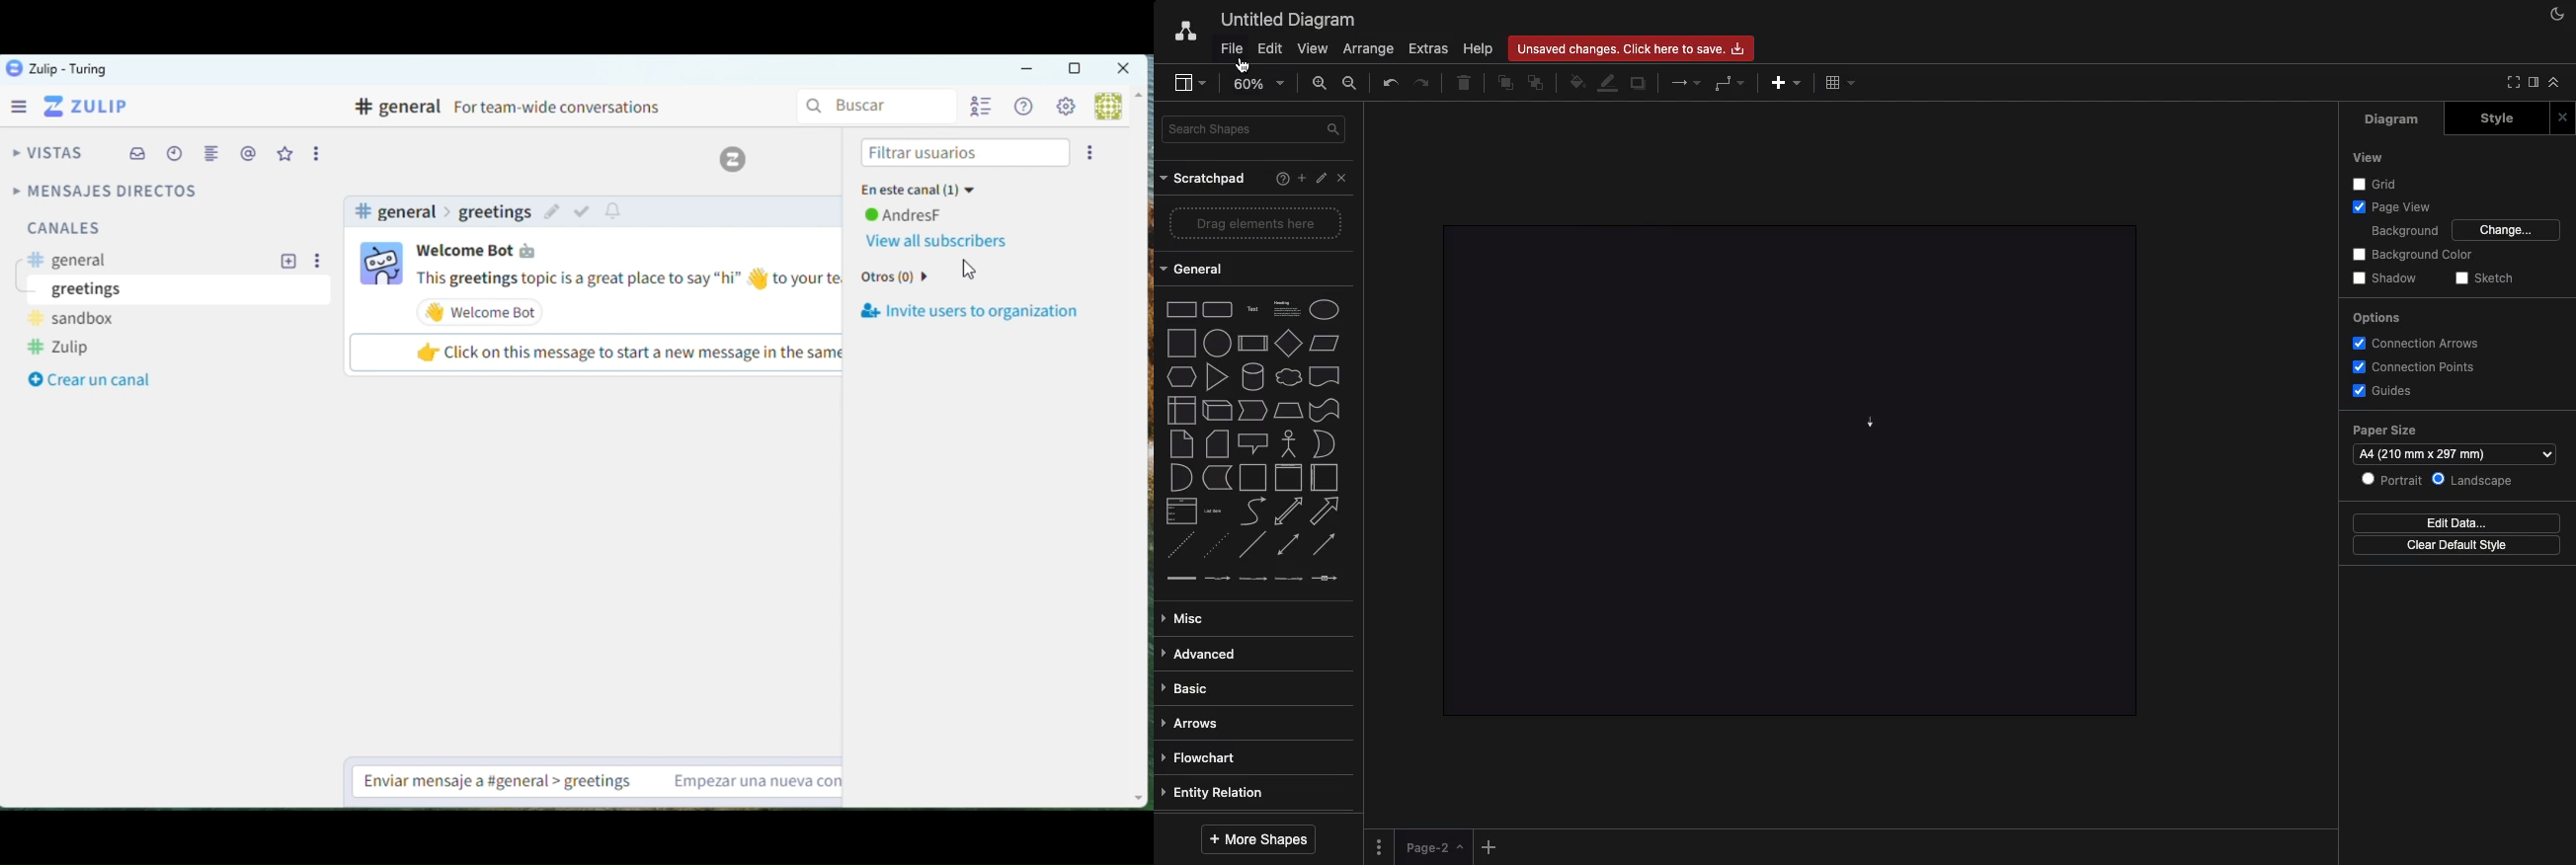 The image size is (2576, 868). What do you see at coordinates (1352, 82) in the screenshot?
I see `Zoom out` at bounding box center [1352, 82].